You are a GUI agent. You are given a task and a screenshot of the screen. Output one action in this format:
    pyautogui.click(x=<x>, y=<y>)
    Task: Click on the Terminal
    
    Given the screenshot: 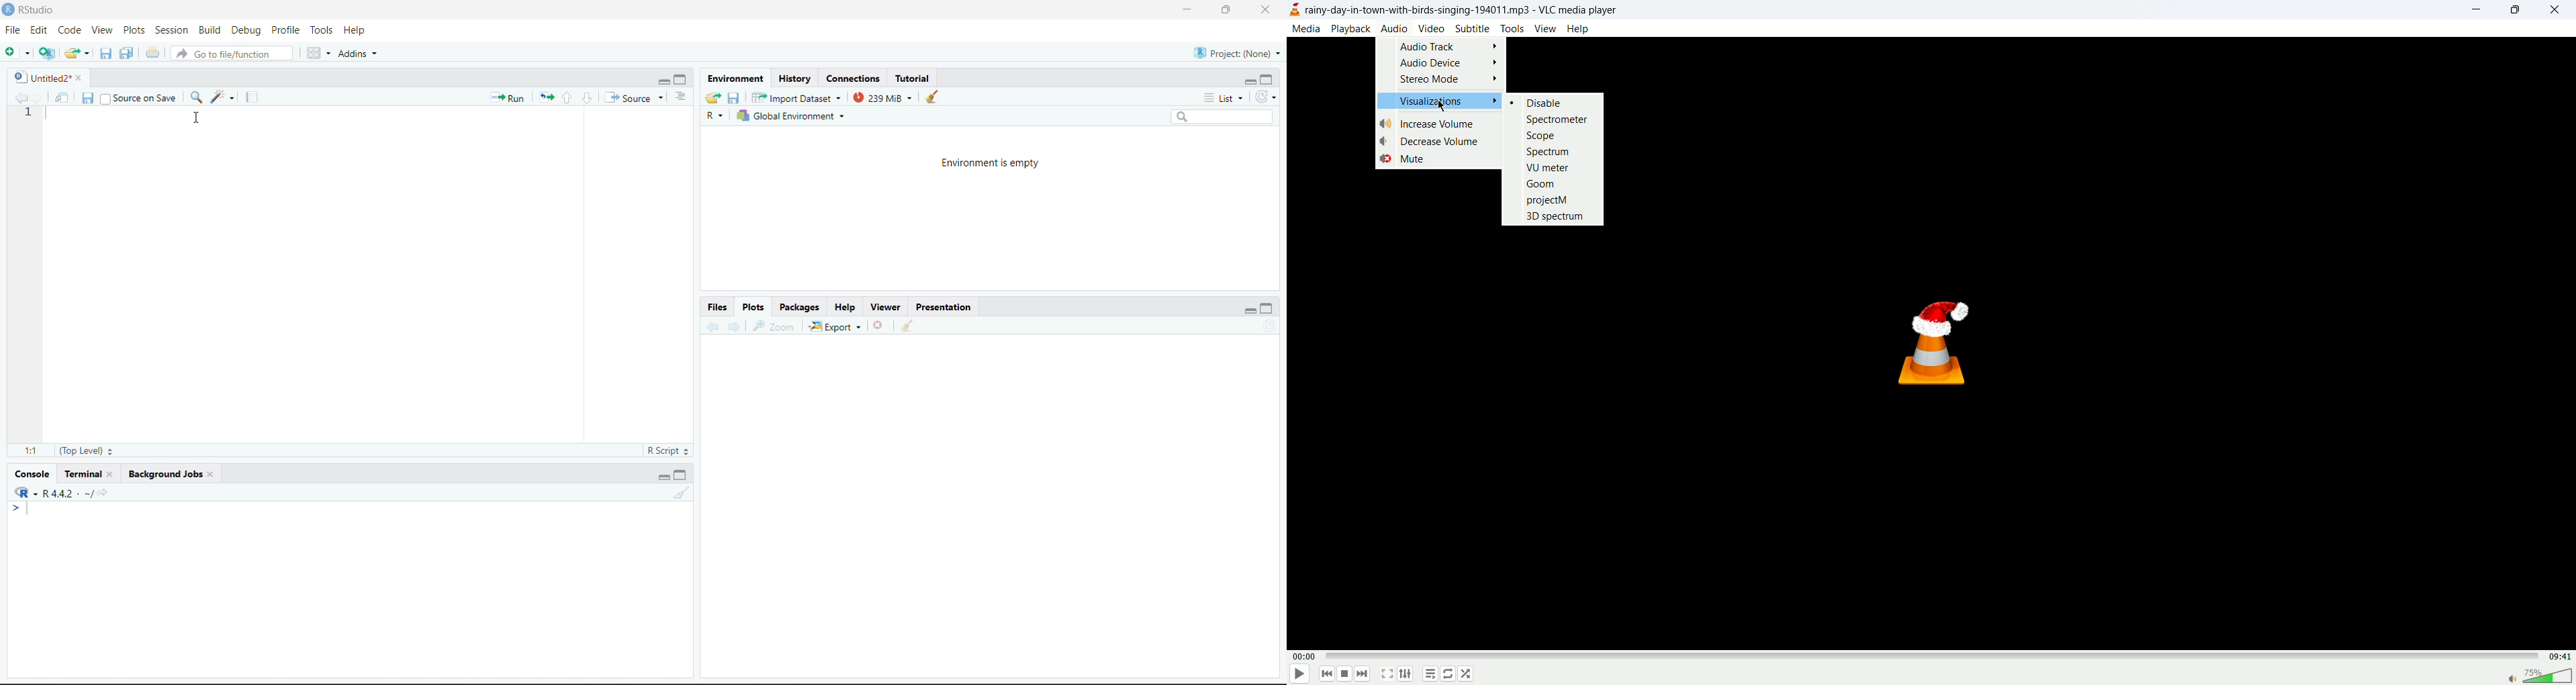 What is the action you would take?
    pyautogui.click(x=89, y=474)
    